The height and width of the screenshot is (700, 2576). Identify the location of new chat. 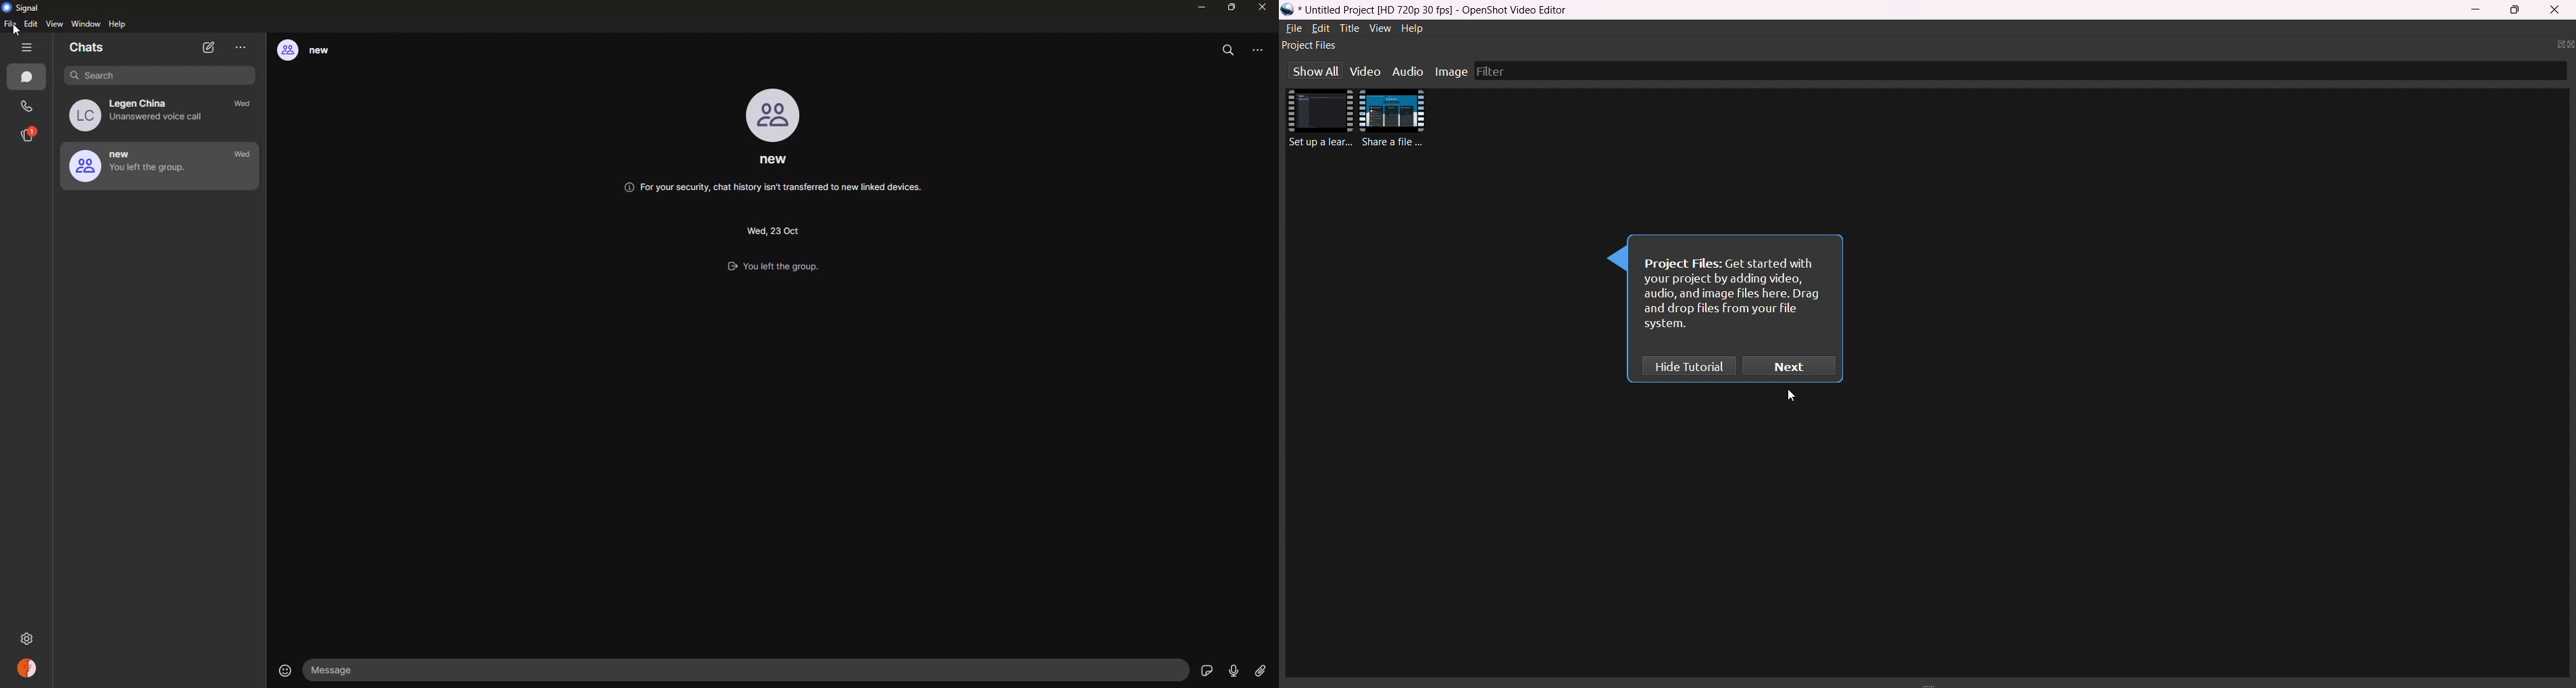
(210, 48).